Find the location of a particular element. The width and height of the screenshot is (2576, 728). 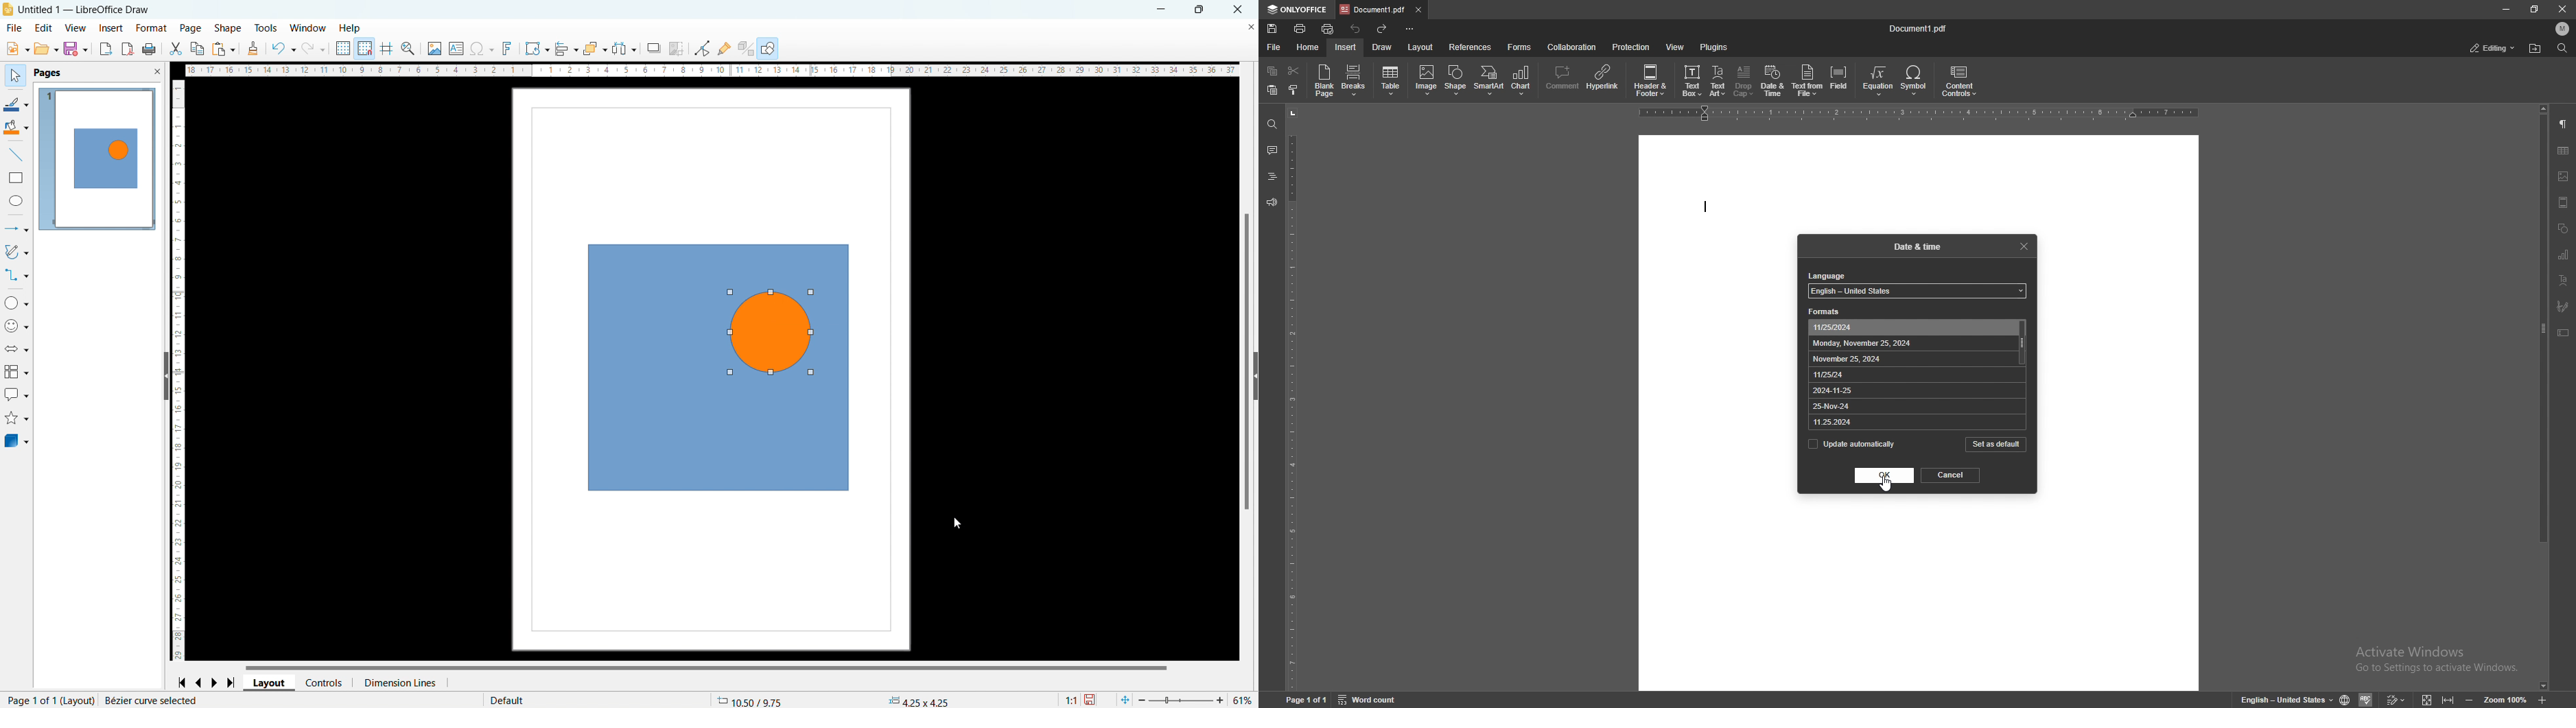

select at least three objects to distribute is located at coordinates (625, 49).